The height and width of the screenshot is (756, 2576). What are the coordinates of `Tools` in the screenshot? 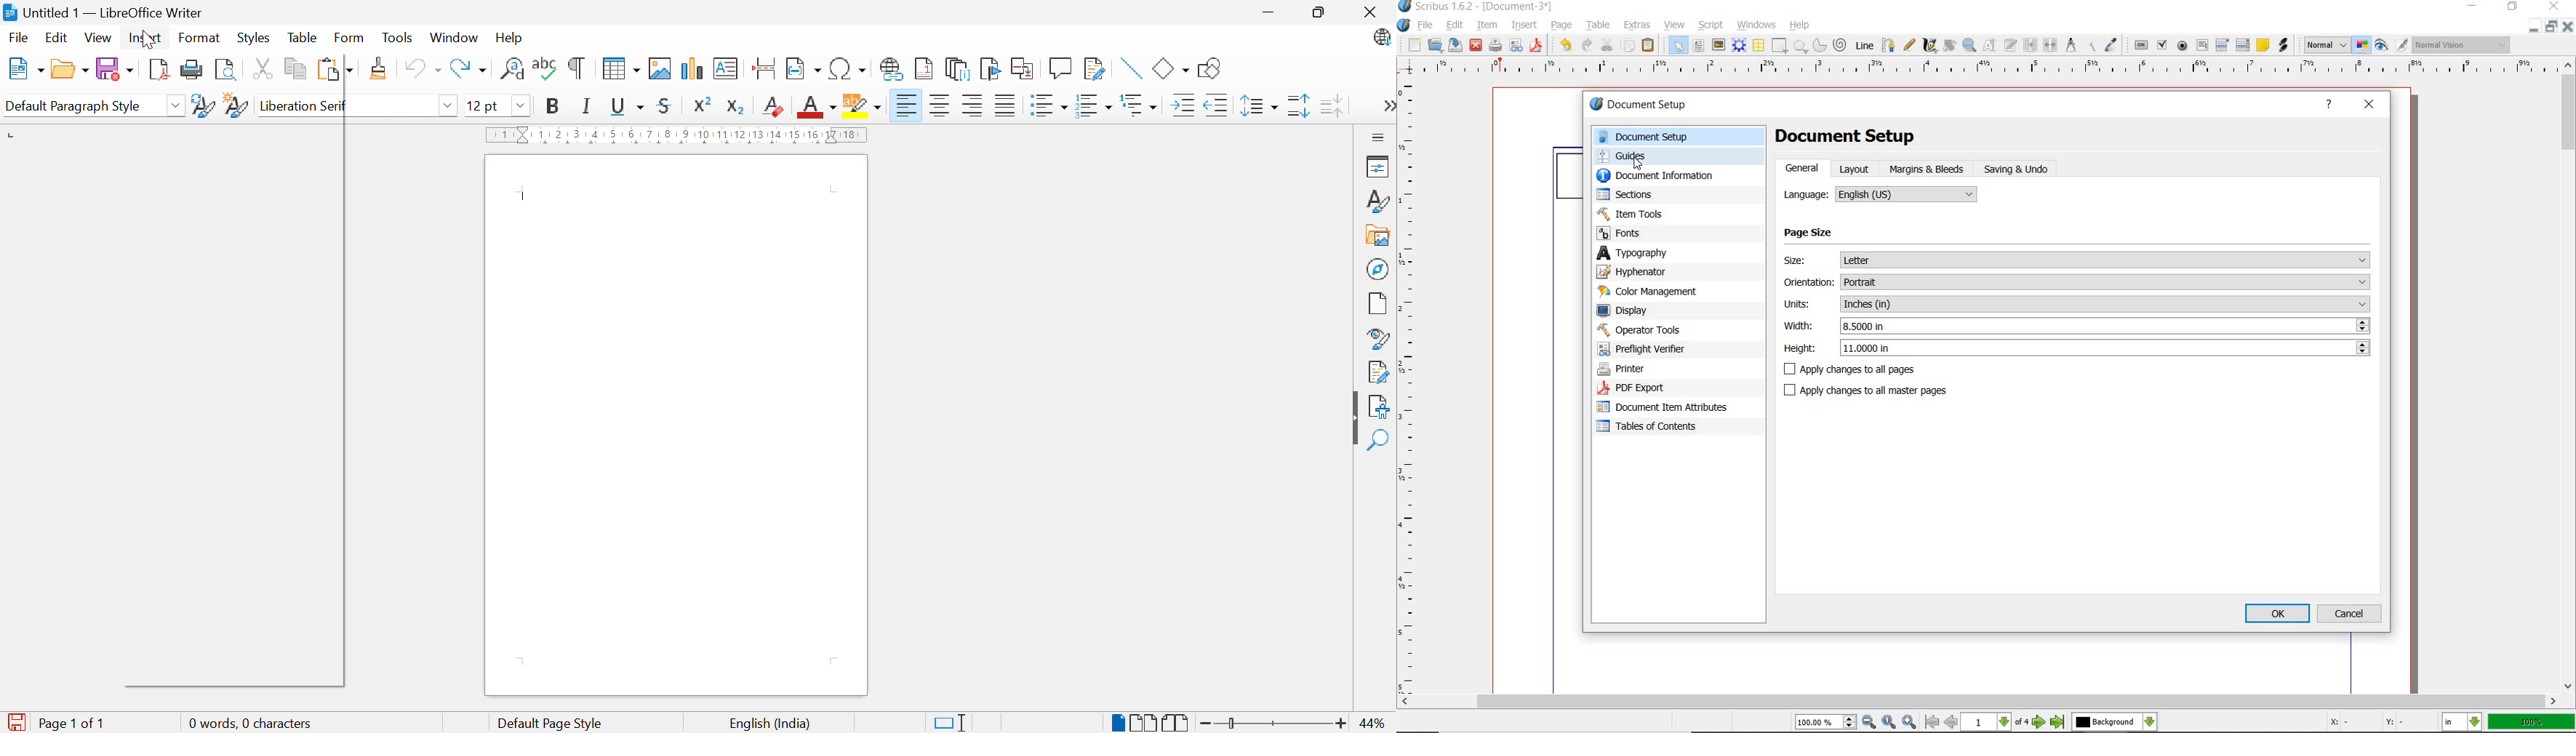 It's located at (397, 38).